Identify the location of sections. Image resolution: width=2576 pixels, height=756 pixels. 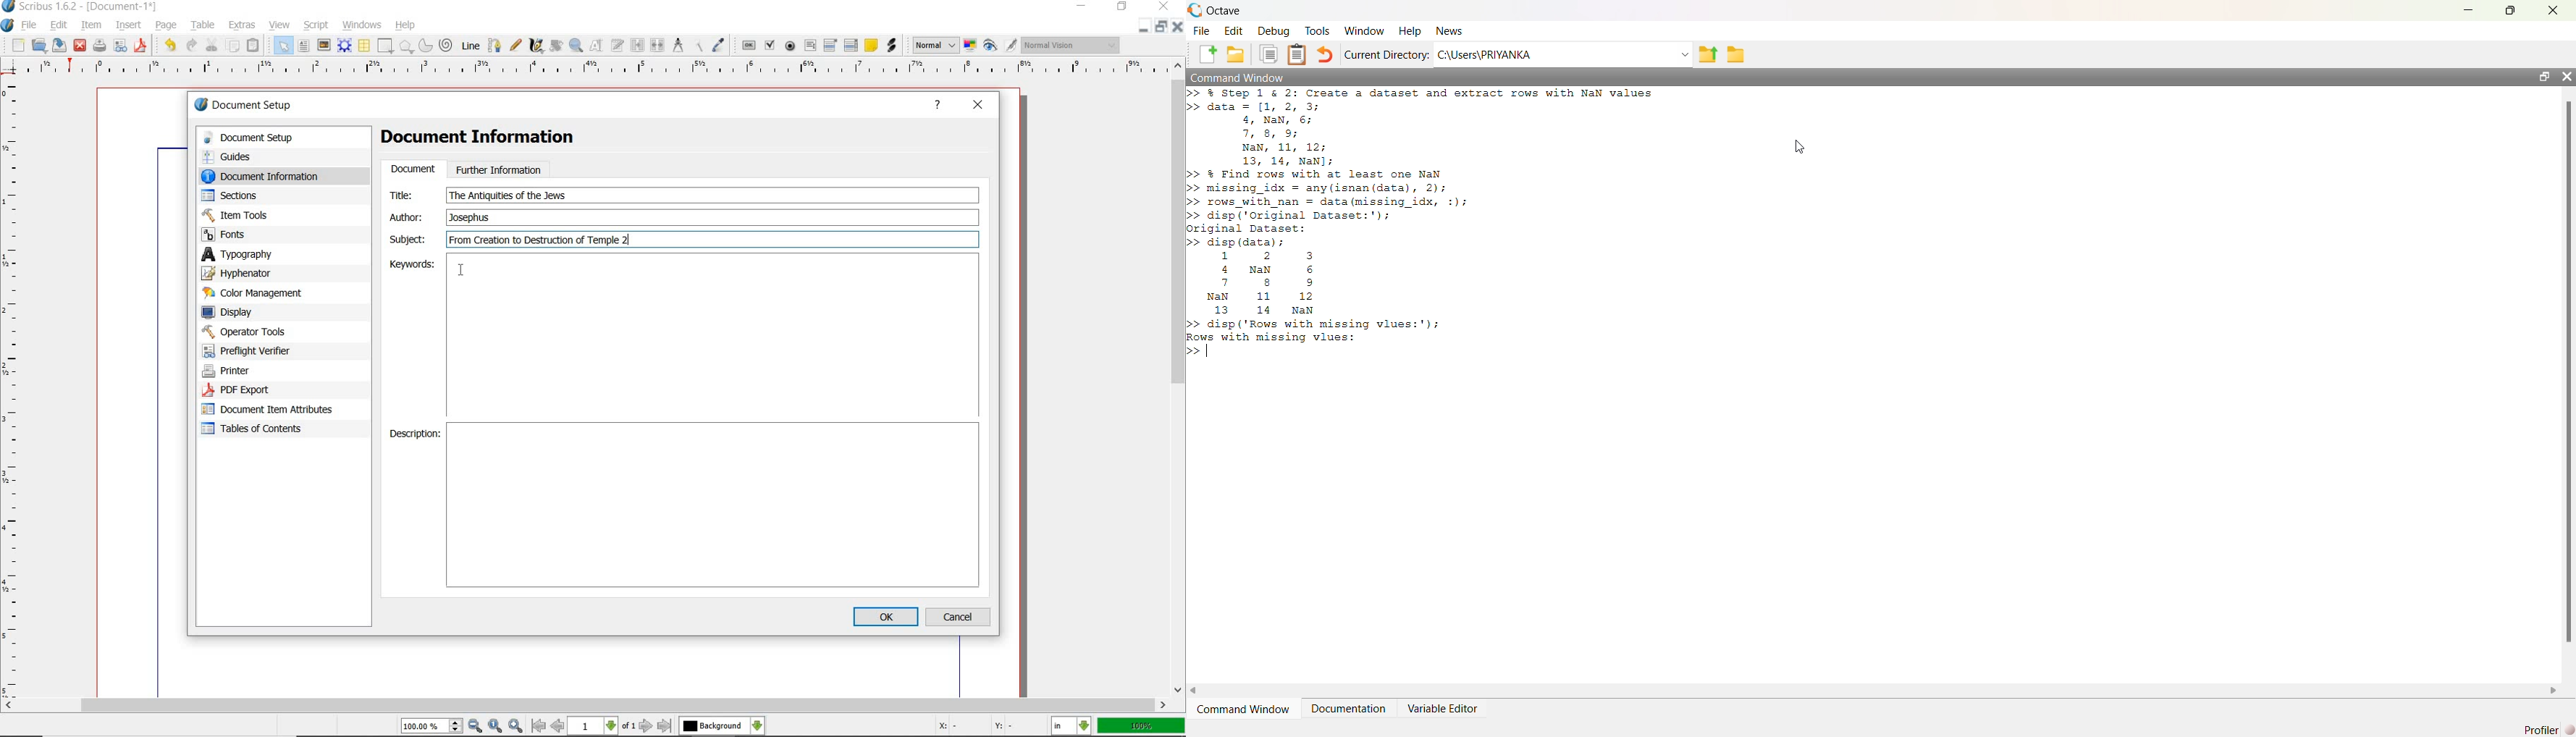
(261, 196).